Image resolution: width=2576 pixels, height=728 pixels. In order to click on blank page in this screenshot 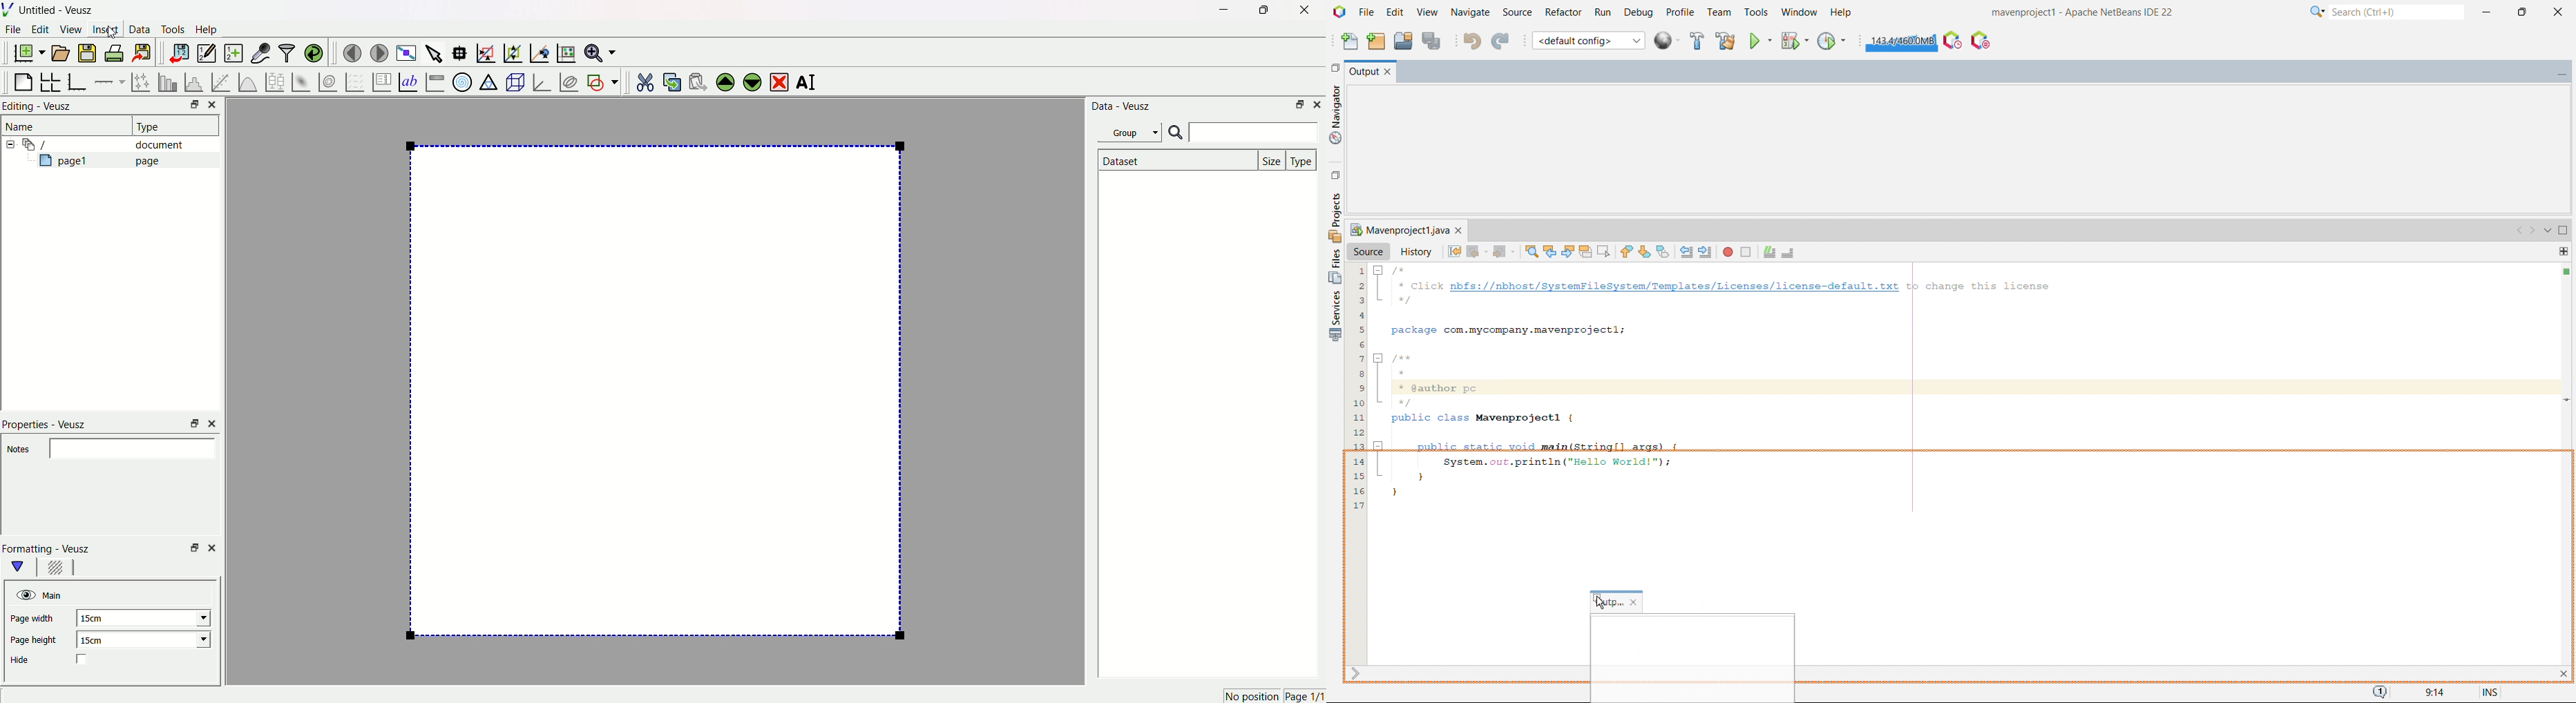, I will do `click(24, 79)`.